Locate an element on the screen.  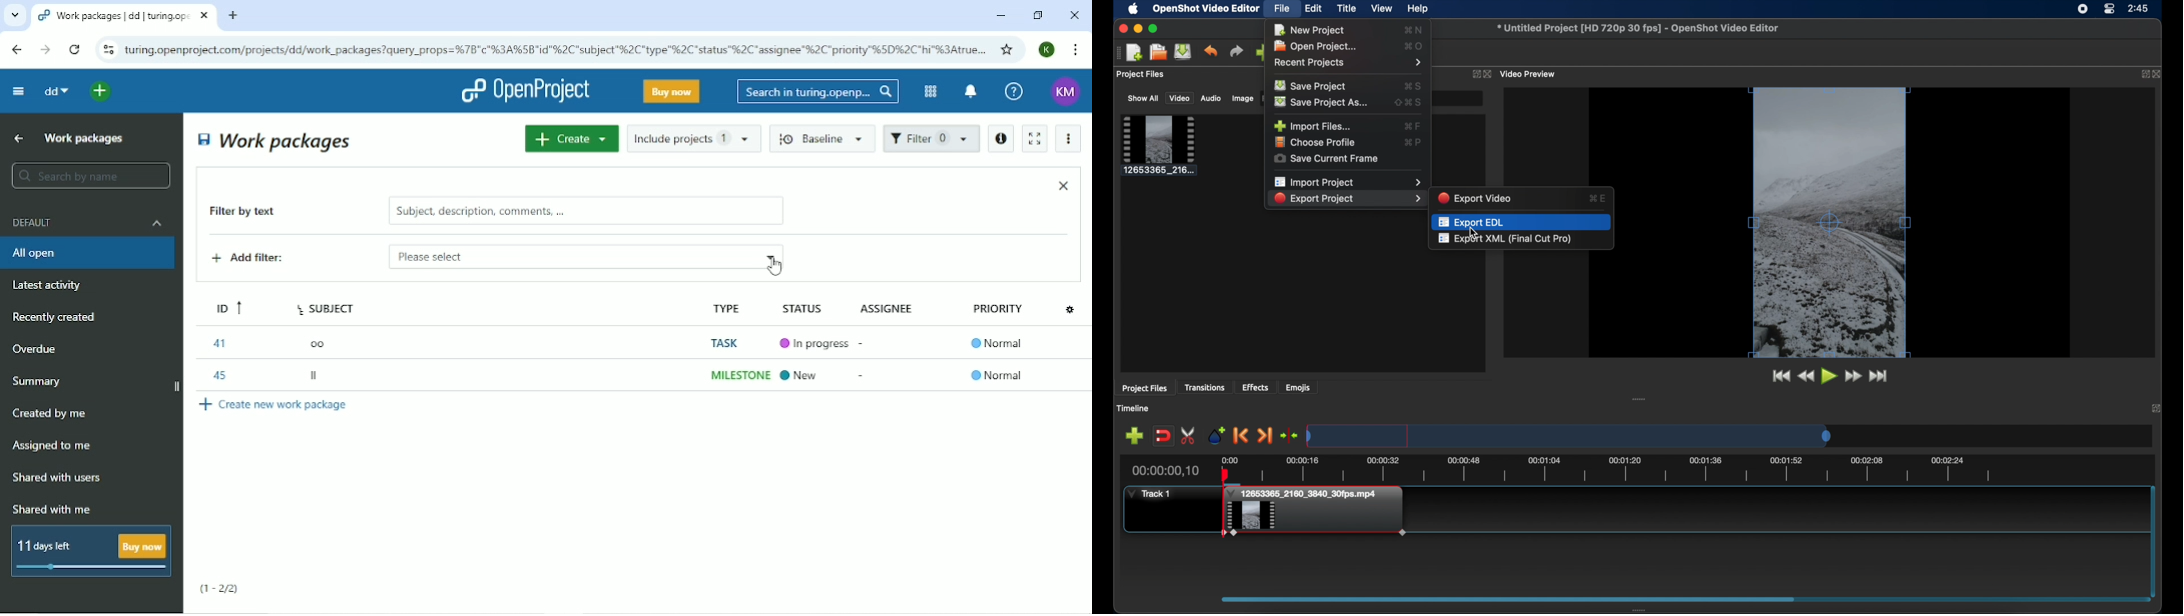
Recently created is located at coordinates (58, 317).